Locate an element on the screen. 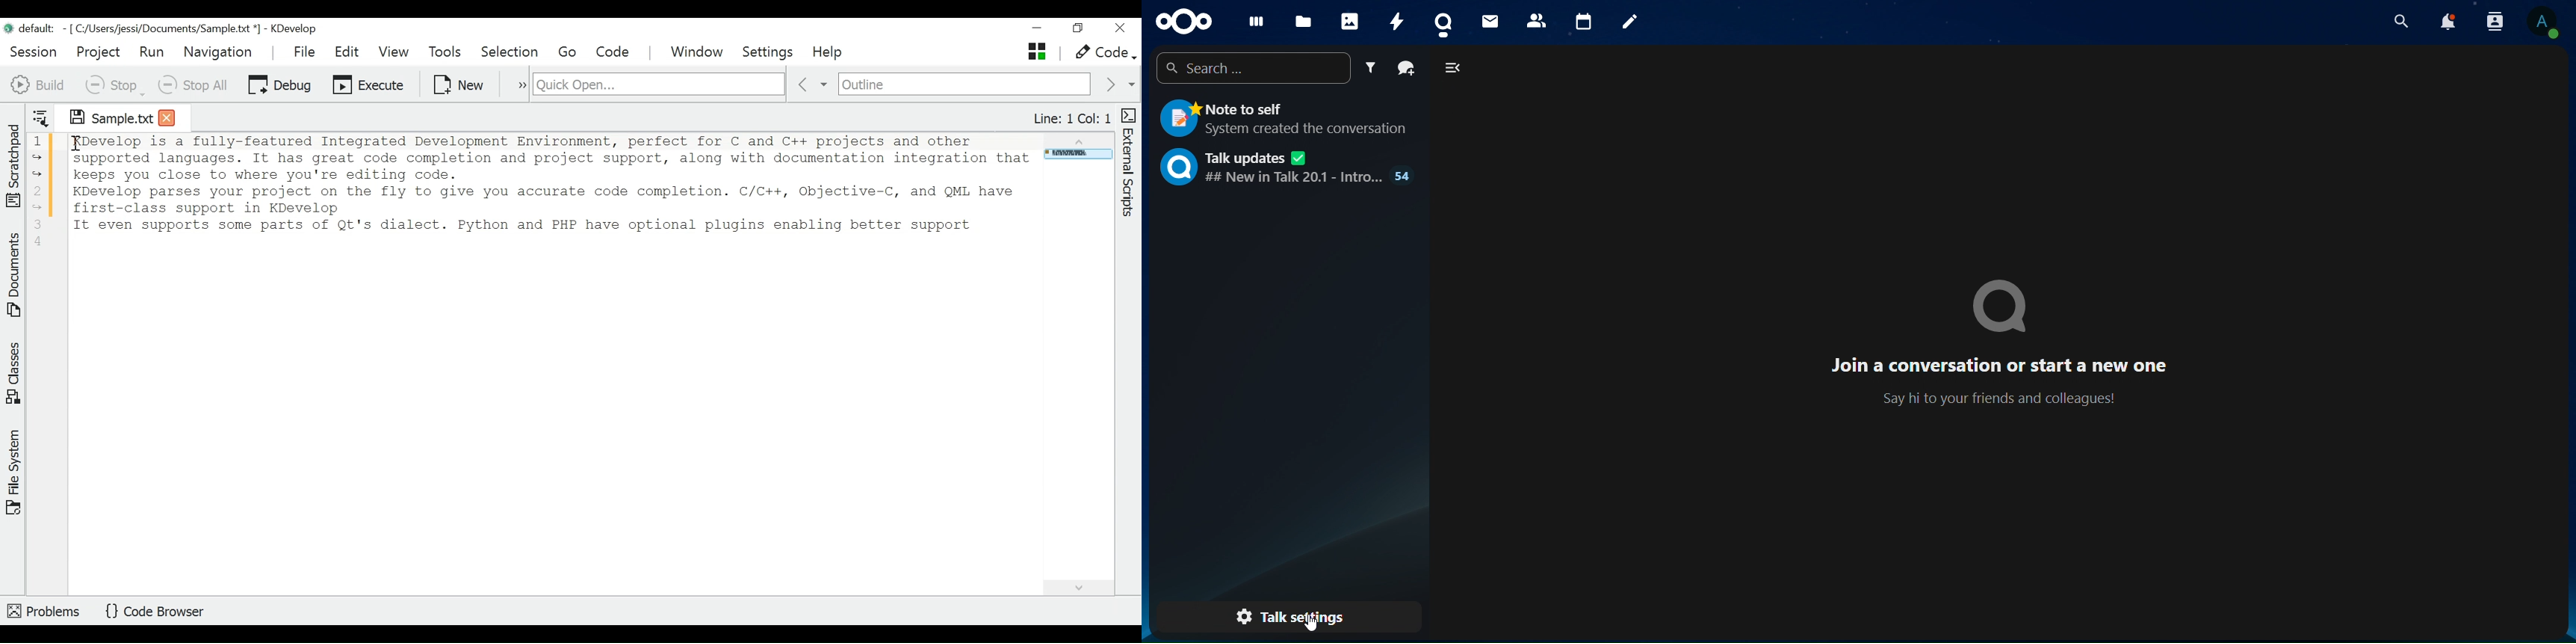  dashboard is located at coordinates (1251, 21).